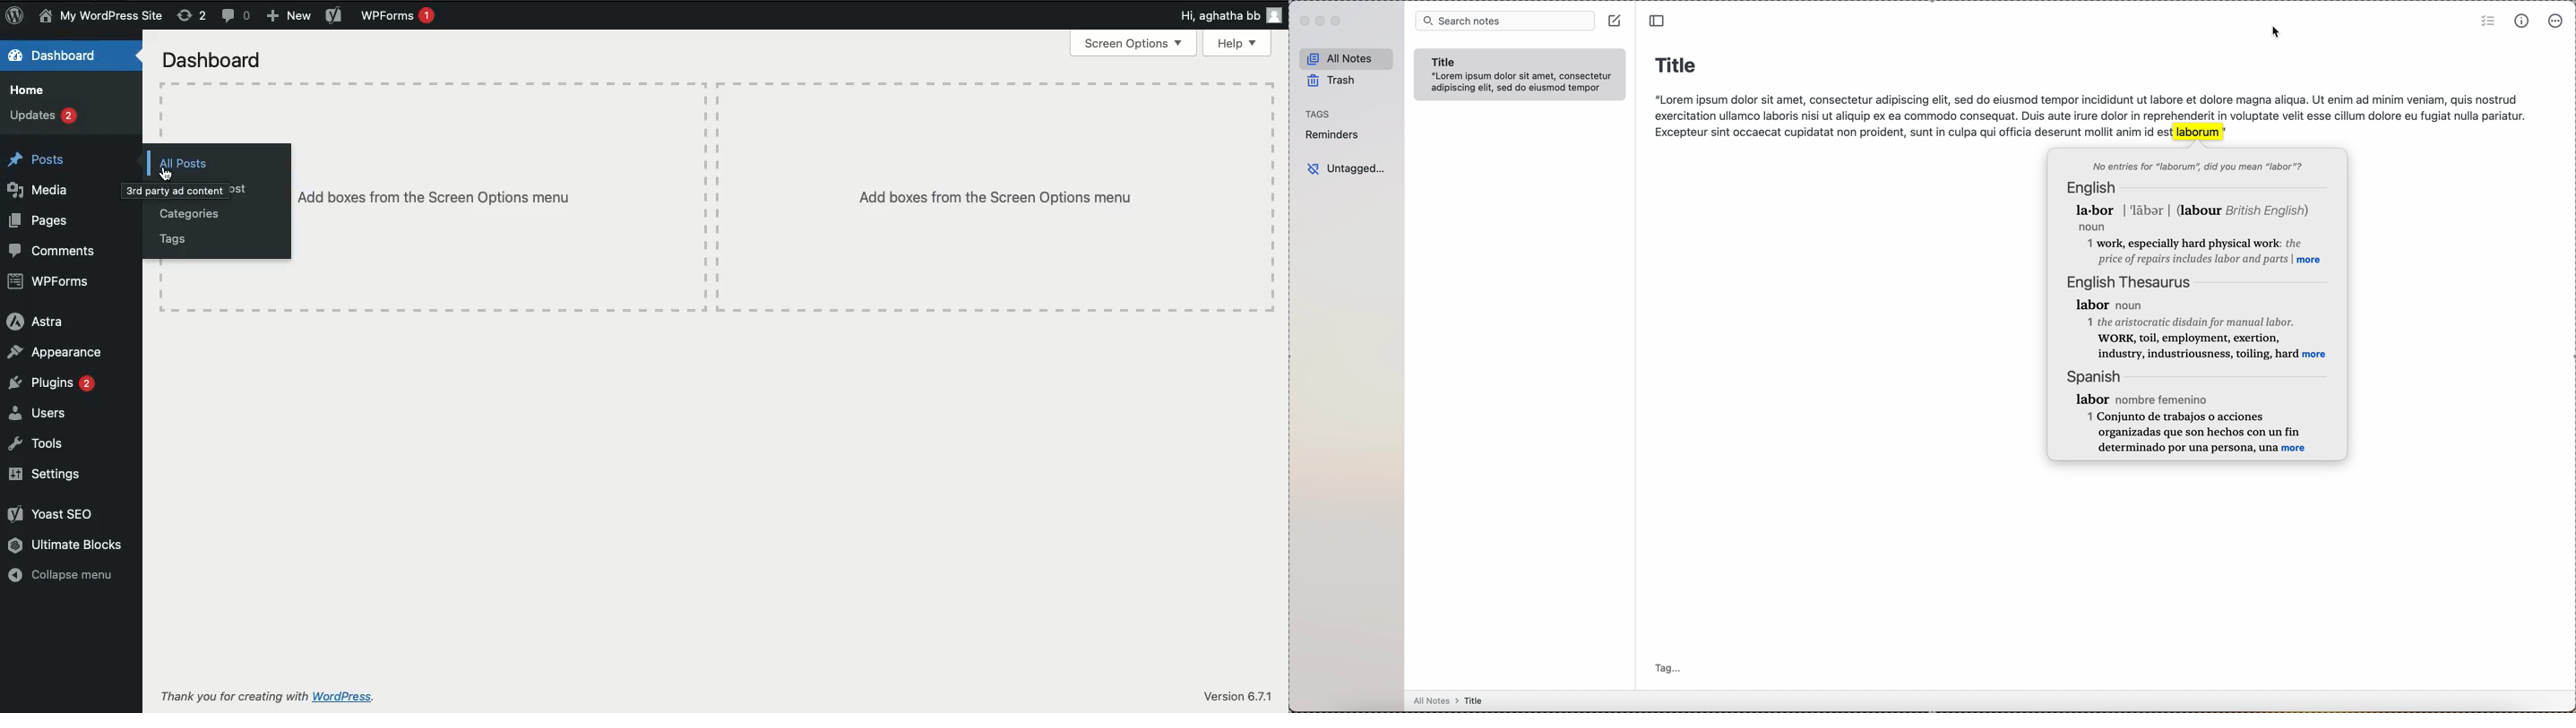 The width and height of the screenshot is (2576, 728). What do you see at coordinates (1134, 43) in the screenshot?
I see `screen options` at bounding box center [1134, 43].